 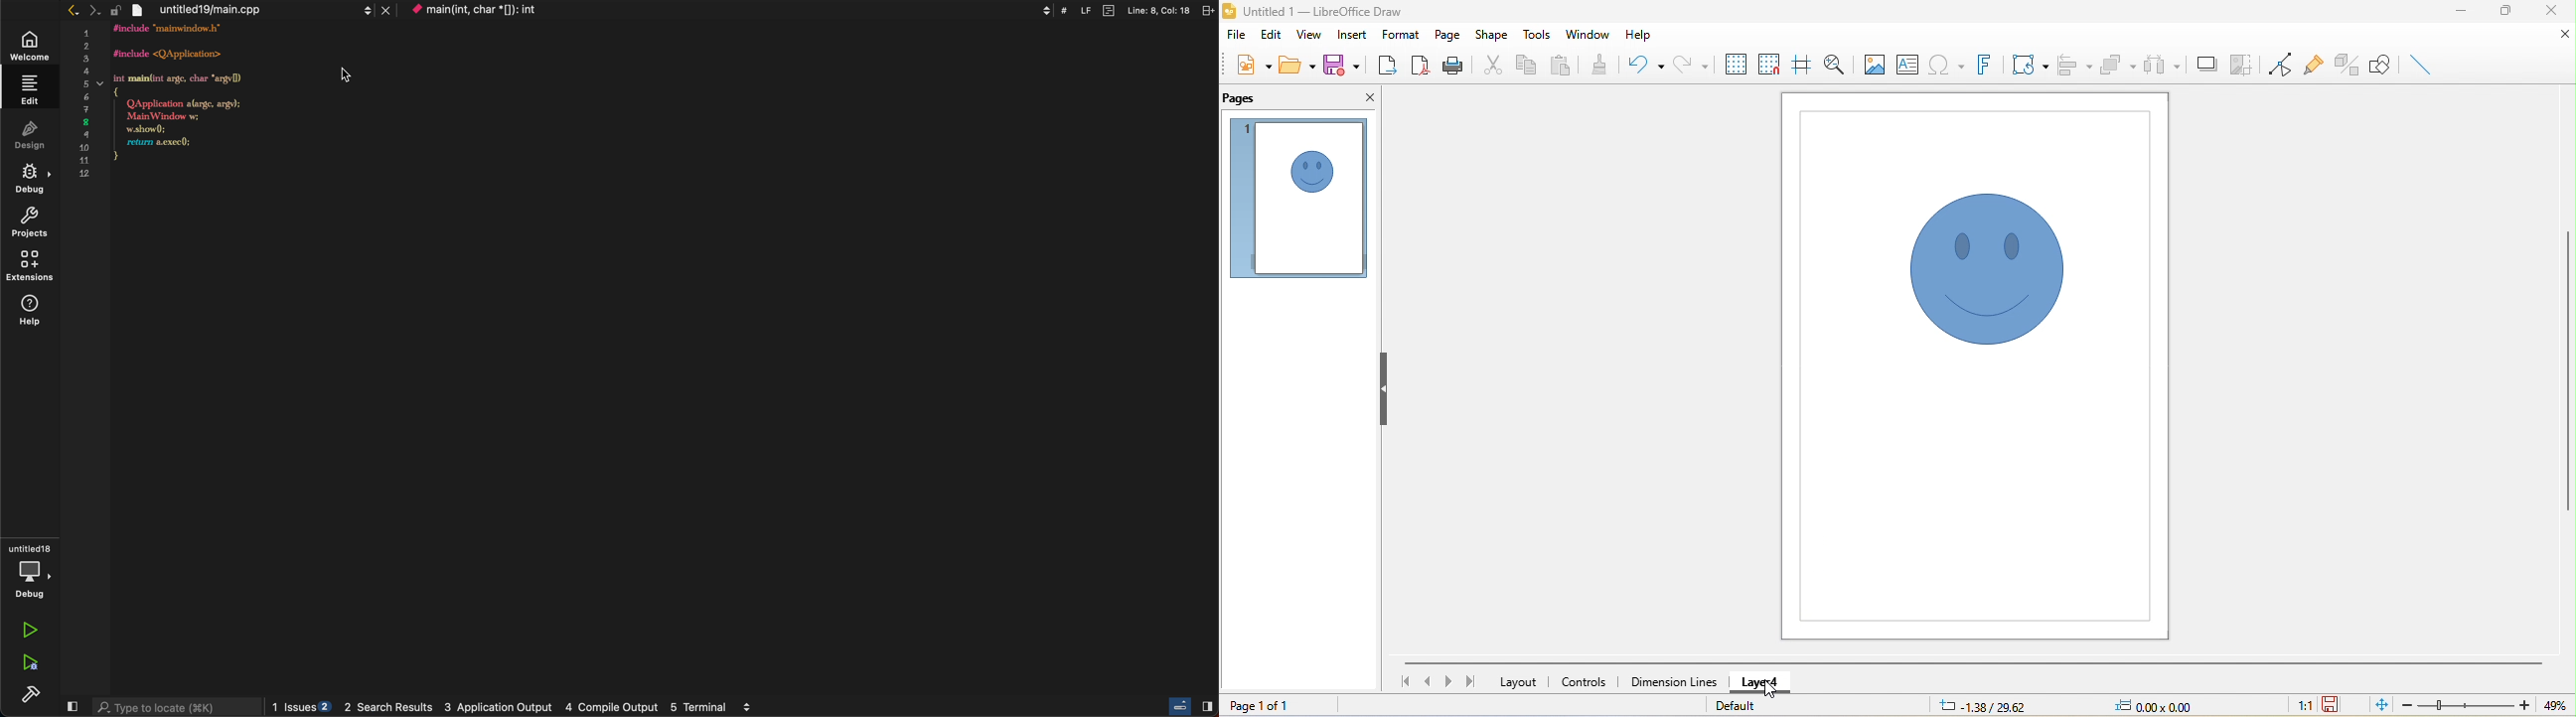 What do you see at coordinates (1637, 36) in the screenshot?
I see `help` at bounding box center [1637, 36].